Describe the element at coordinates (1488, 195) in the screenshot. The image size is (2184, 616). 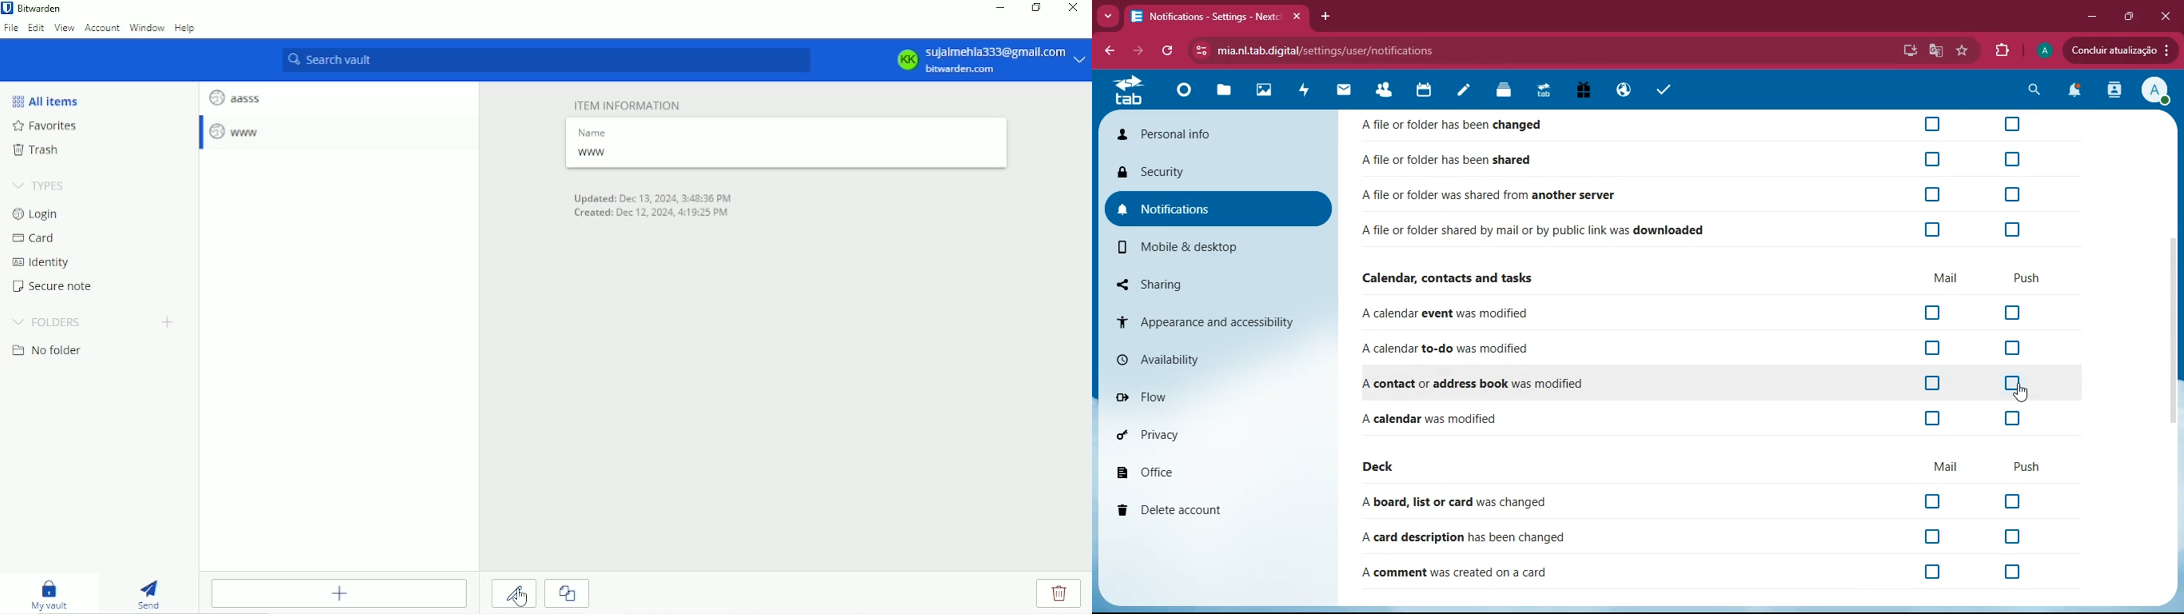
I see `A file or folder was shared from another server` at that location.